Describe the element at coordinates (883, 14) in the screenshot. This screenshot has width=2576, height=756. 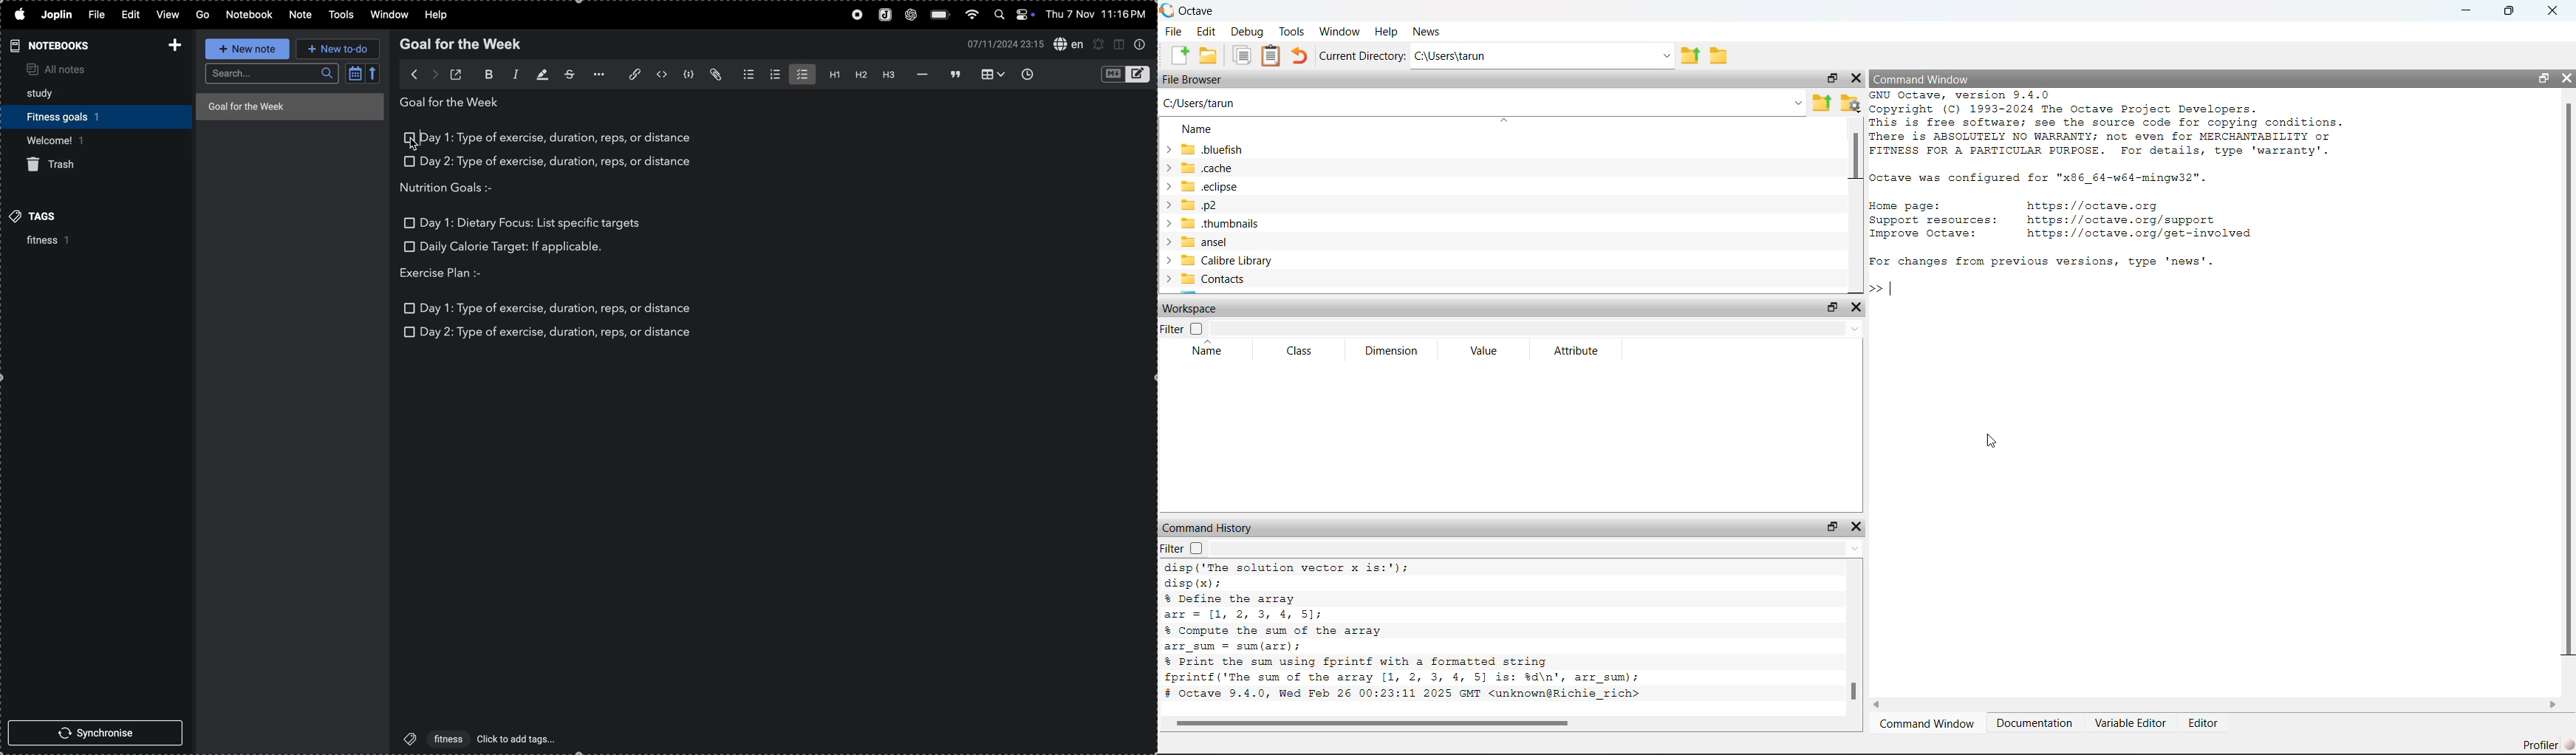
I see `joplin` at that location.